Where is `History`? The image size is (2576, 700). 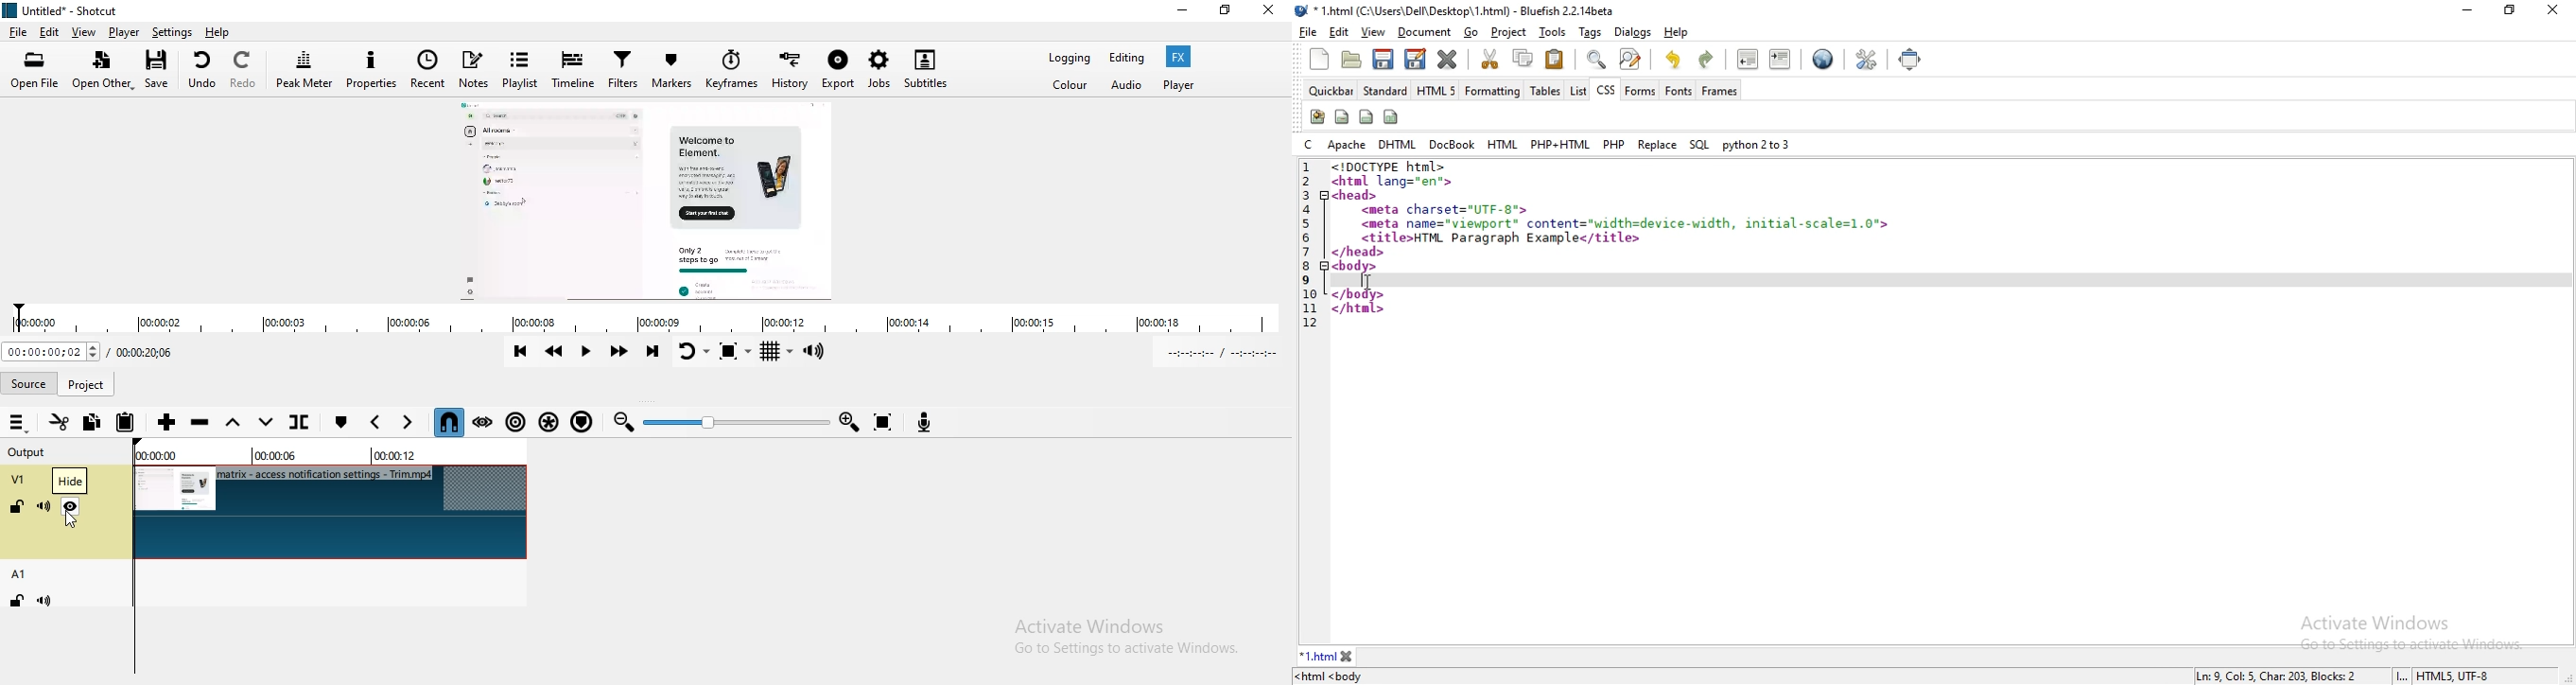
History is located at coordinates (790, 68).